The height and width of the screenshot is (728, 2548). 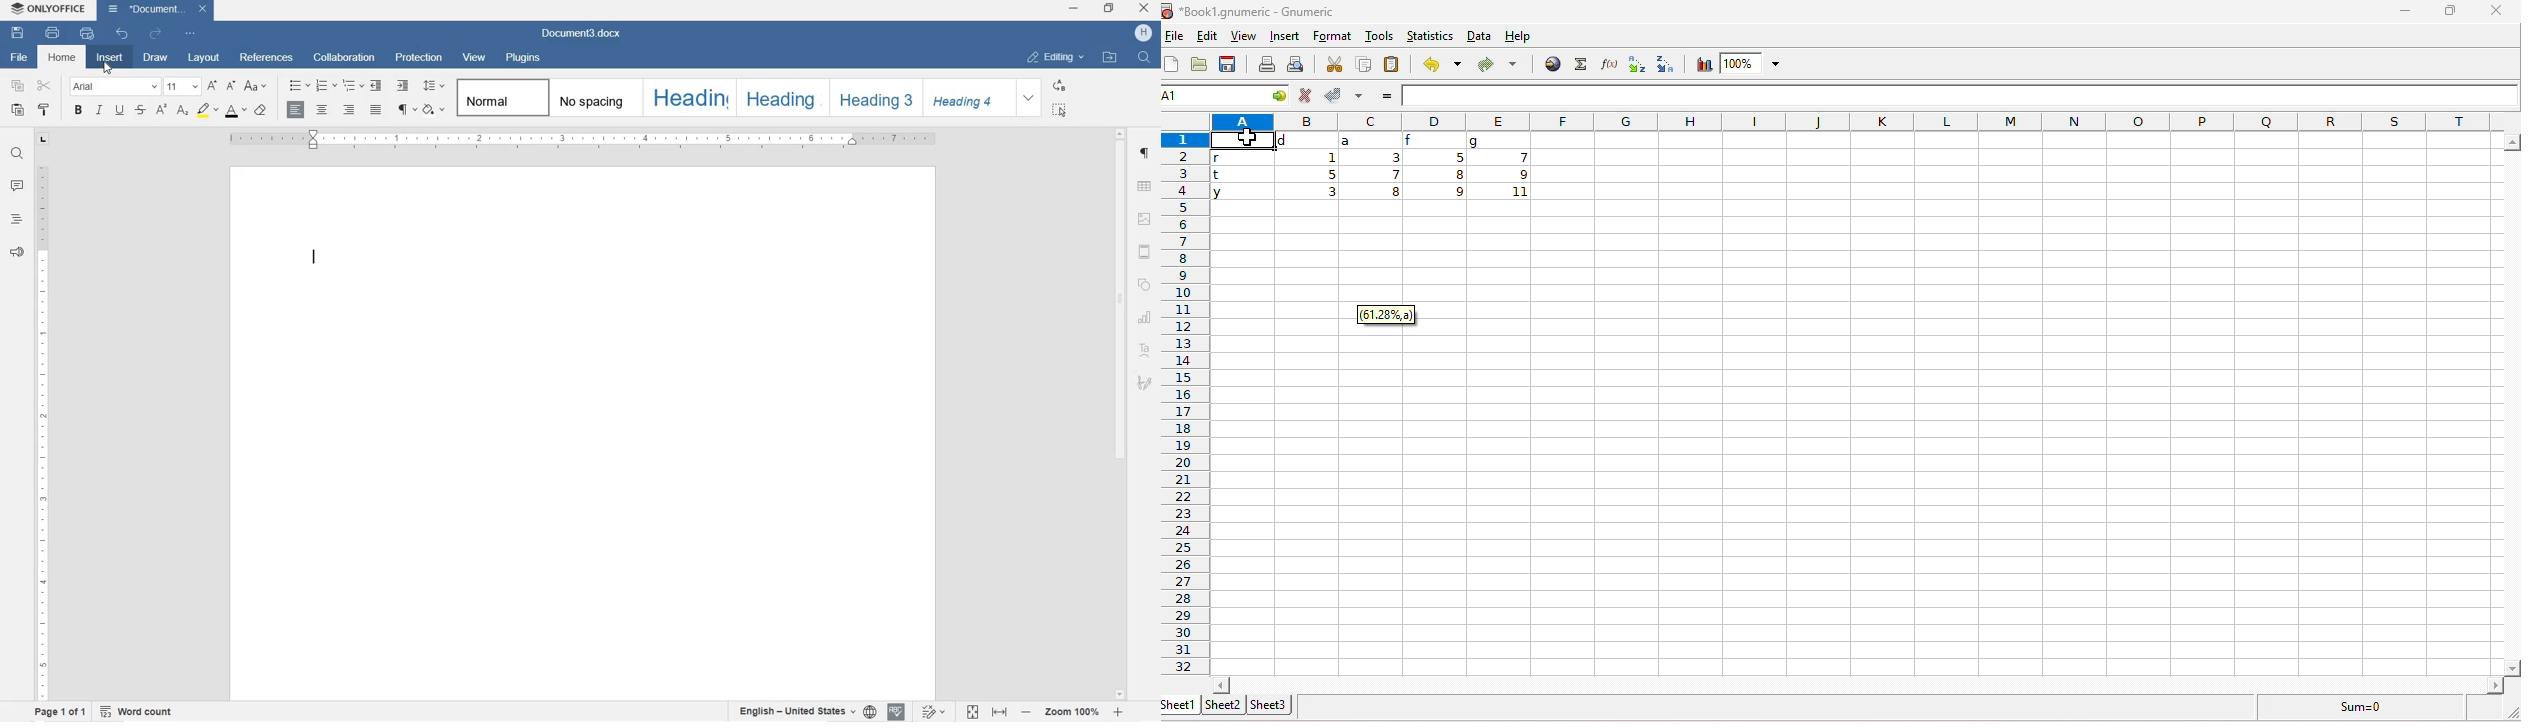 What do you see at coordinates (122, 35) in the screenshot?
I see `UNDO` at bounding box center [122, 35].